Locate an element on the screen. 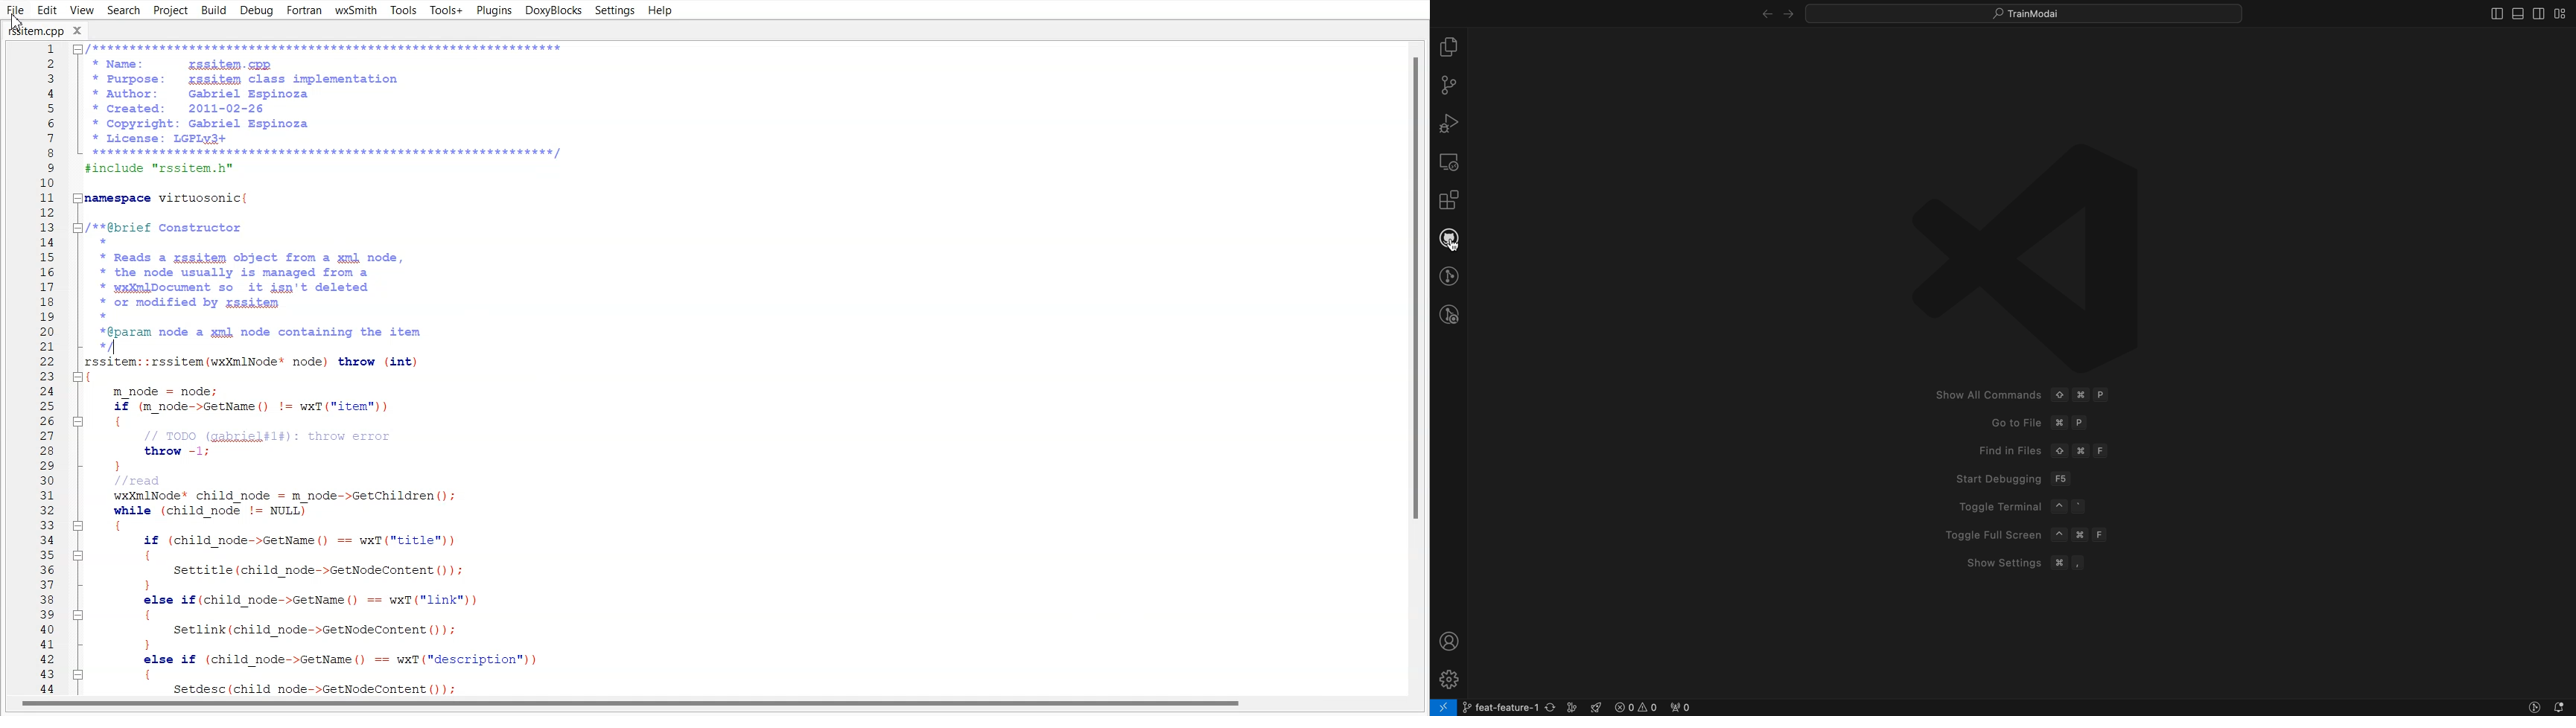 This screenshot has width=2576, height=728. remote explorer  is located at coordinates (1448, 161).